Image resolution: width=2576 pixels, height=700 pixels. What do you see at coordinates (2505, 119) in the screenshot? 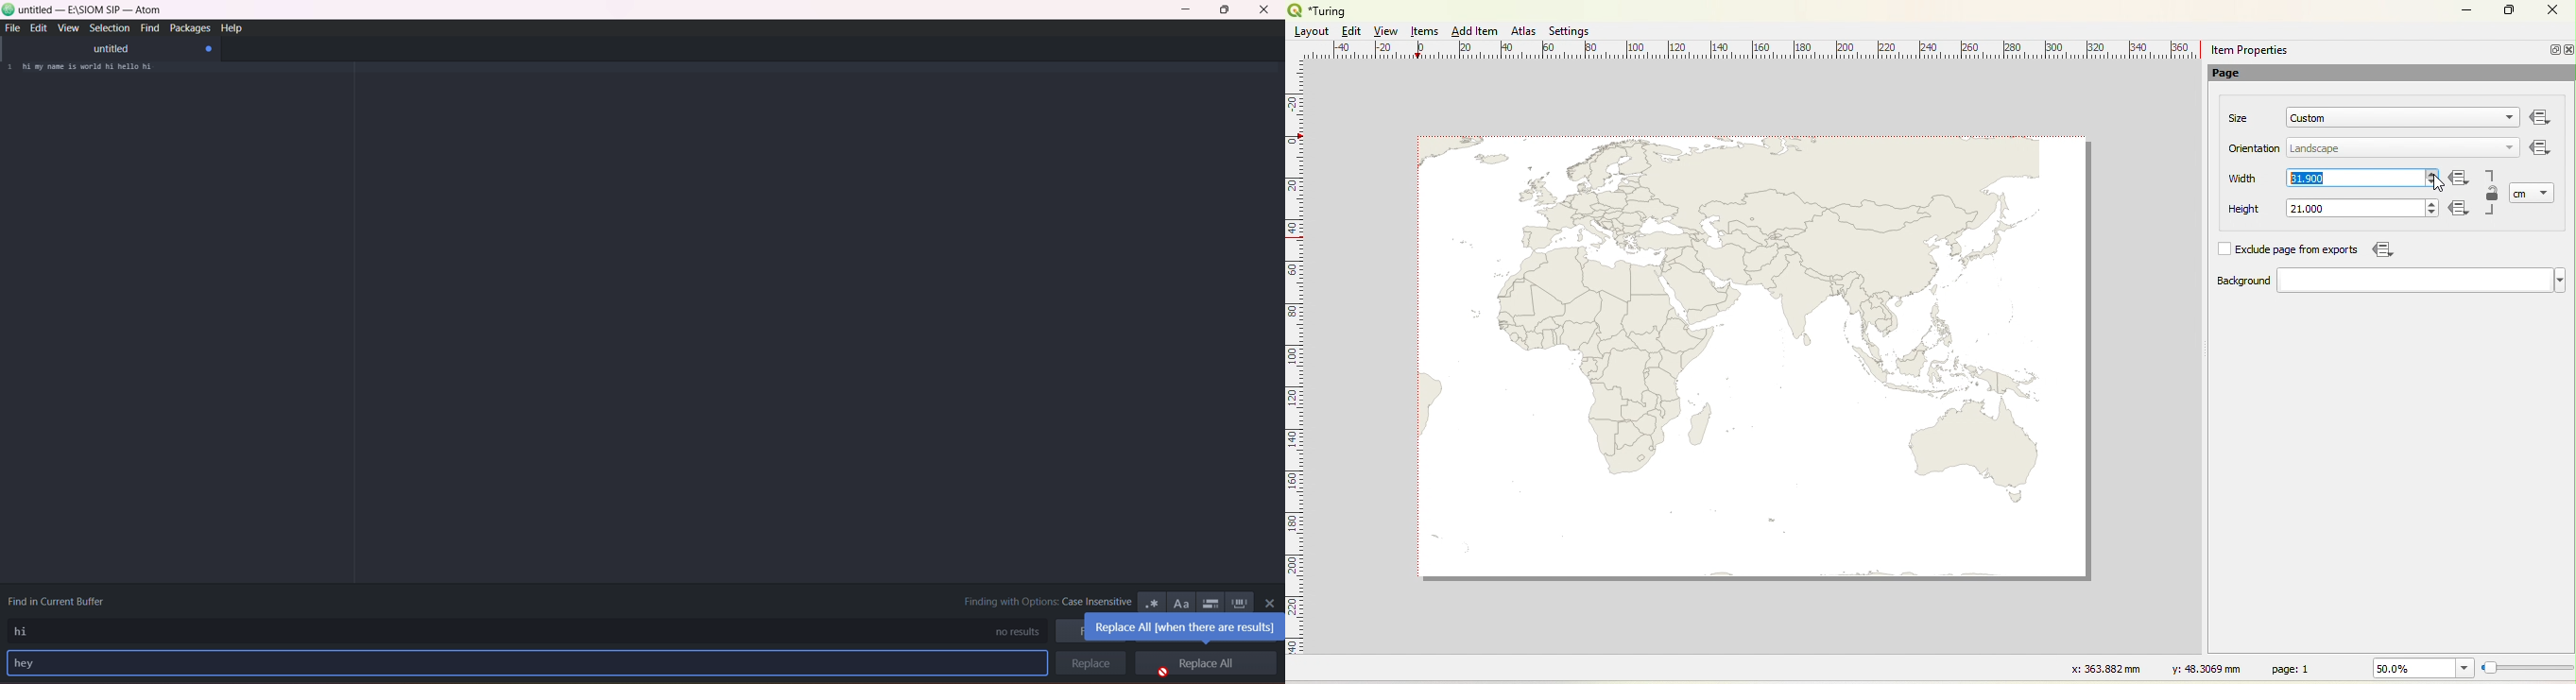
I see `dropdown` at bounding box center [2505, 119].